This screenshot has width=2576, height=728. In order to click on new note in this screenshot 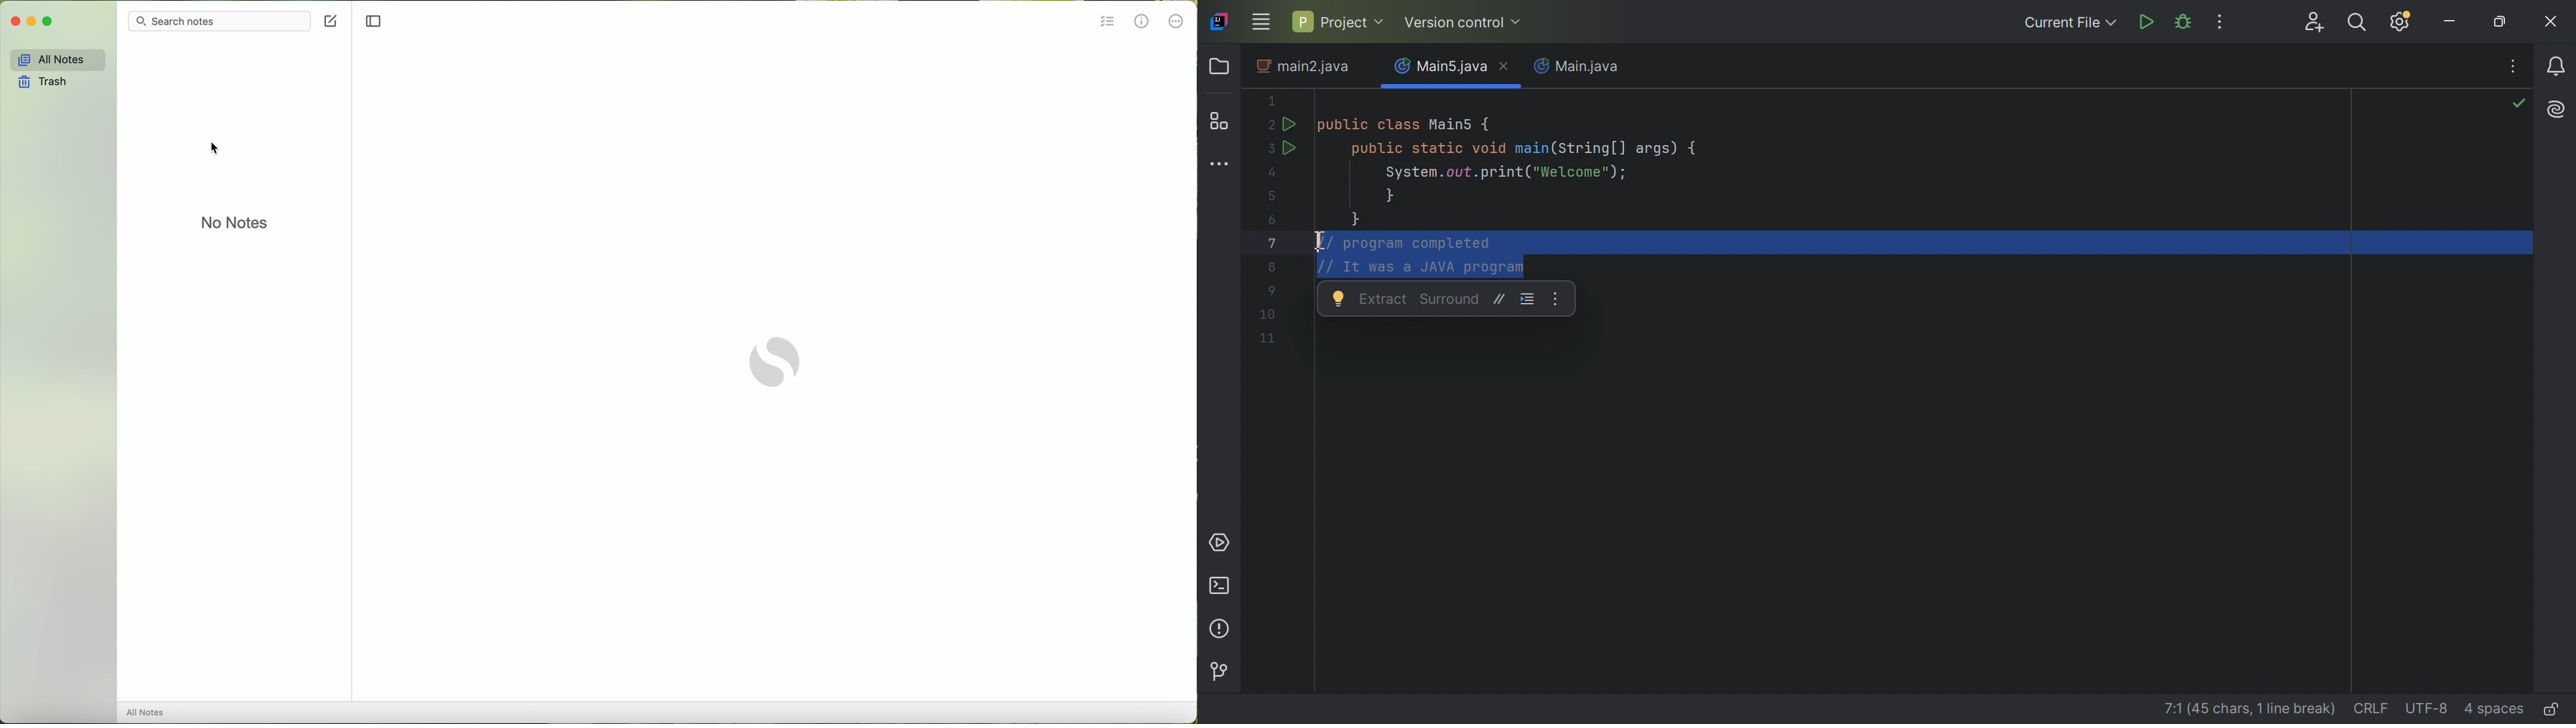, I will do `click(330, 22)`.